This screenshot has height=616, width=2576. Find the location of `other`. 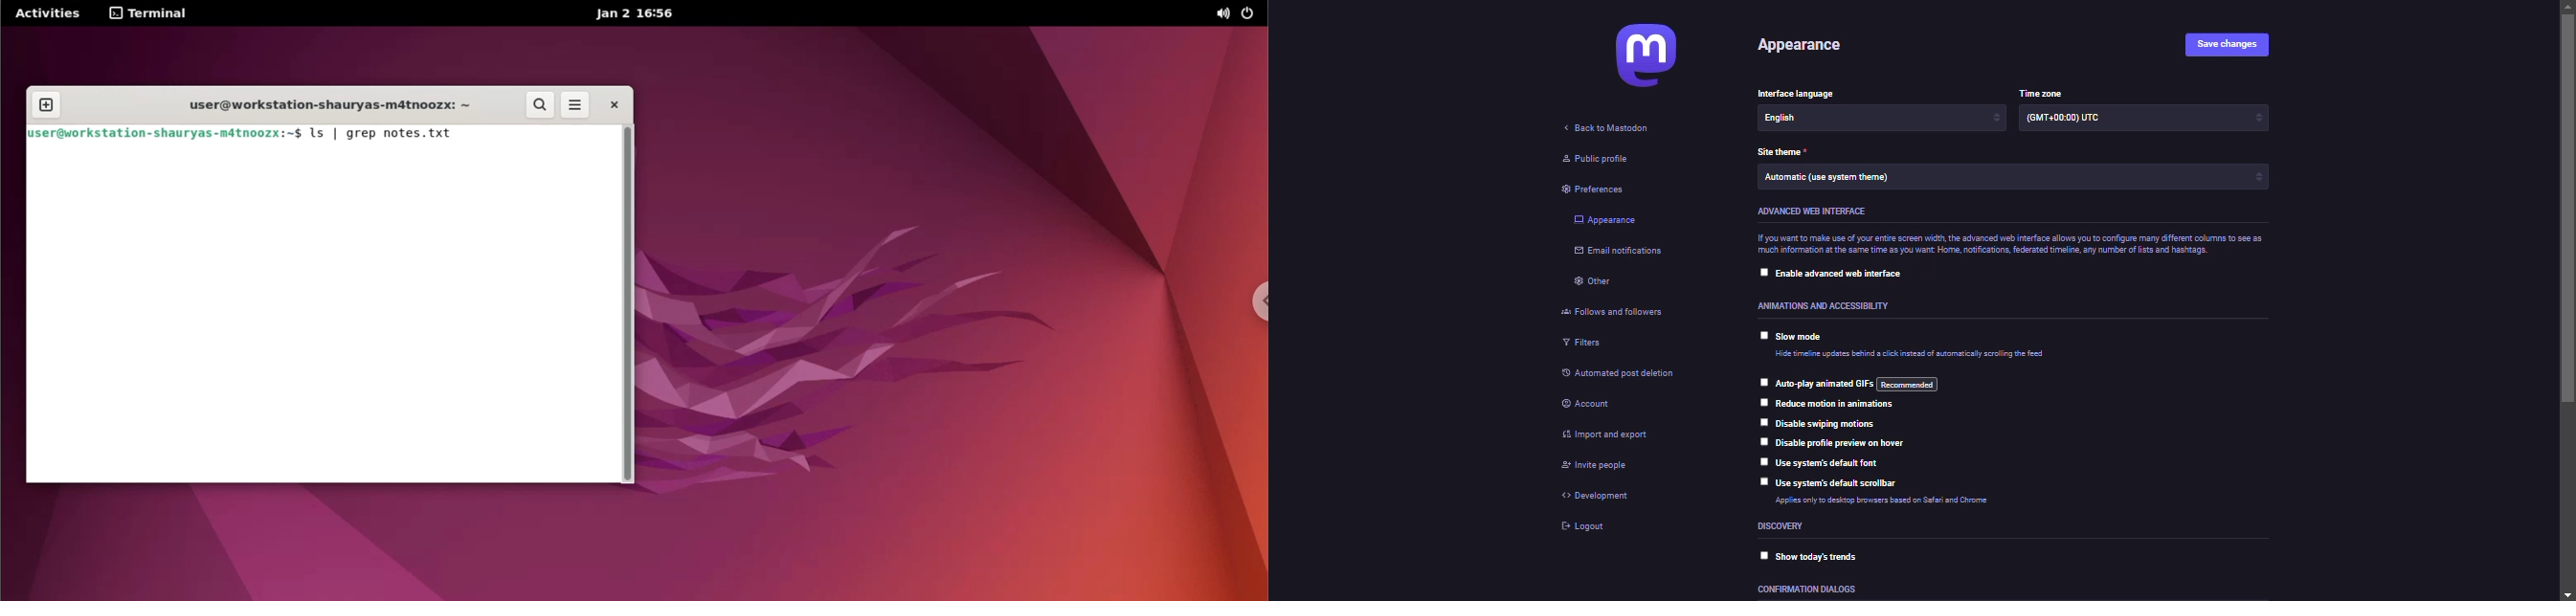

other is located at coordinates (1596, 281).